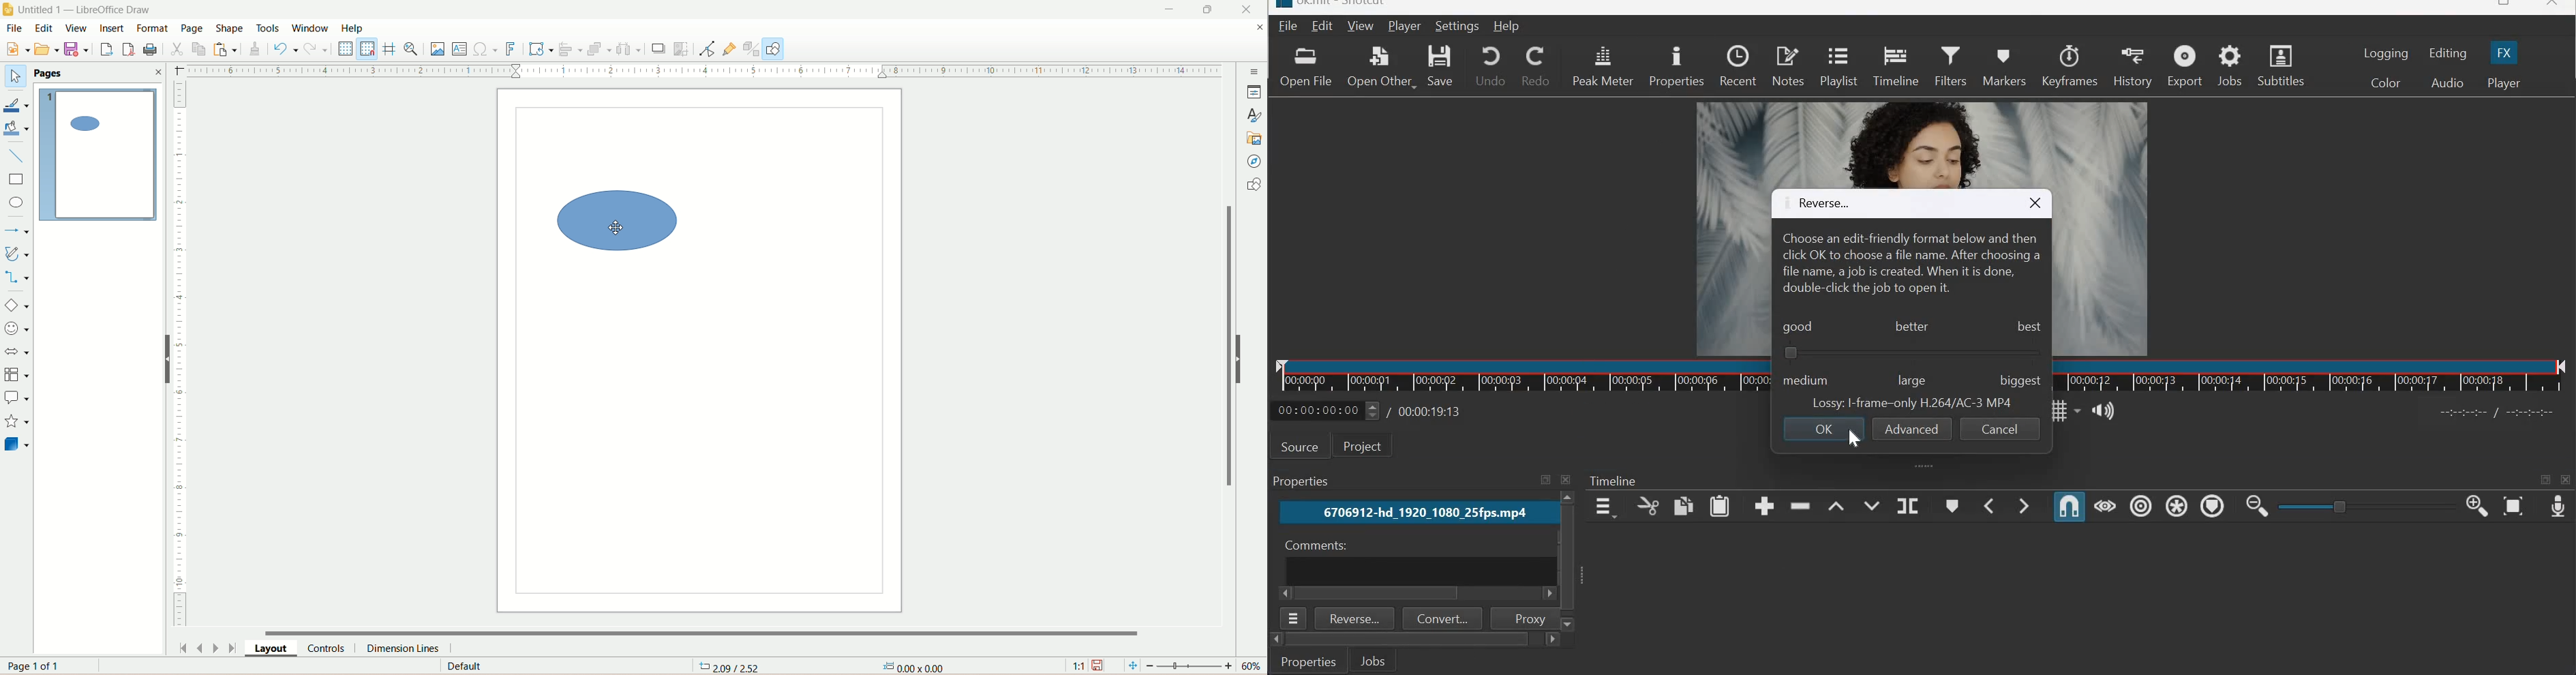 This screenshot has width=2576, height=700. What do you see at coordinates (700, 349) in the screenshot?
I see `workspace` at bounding box center [700, 349].